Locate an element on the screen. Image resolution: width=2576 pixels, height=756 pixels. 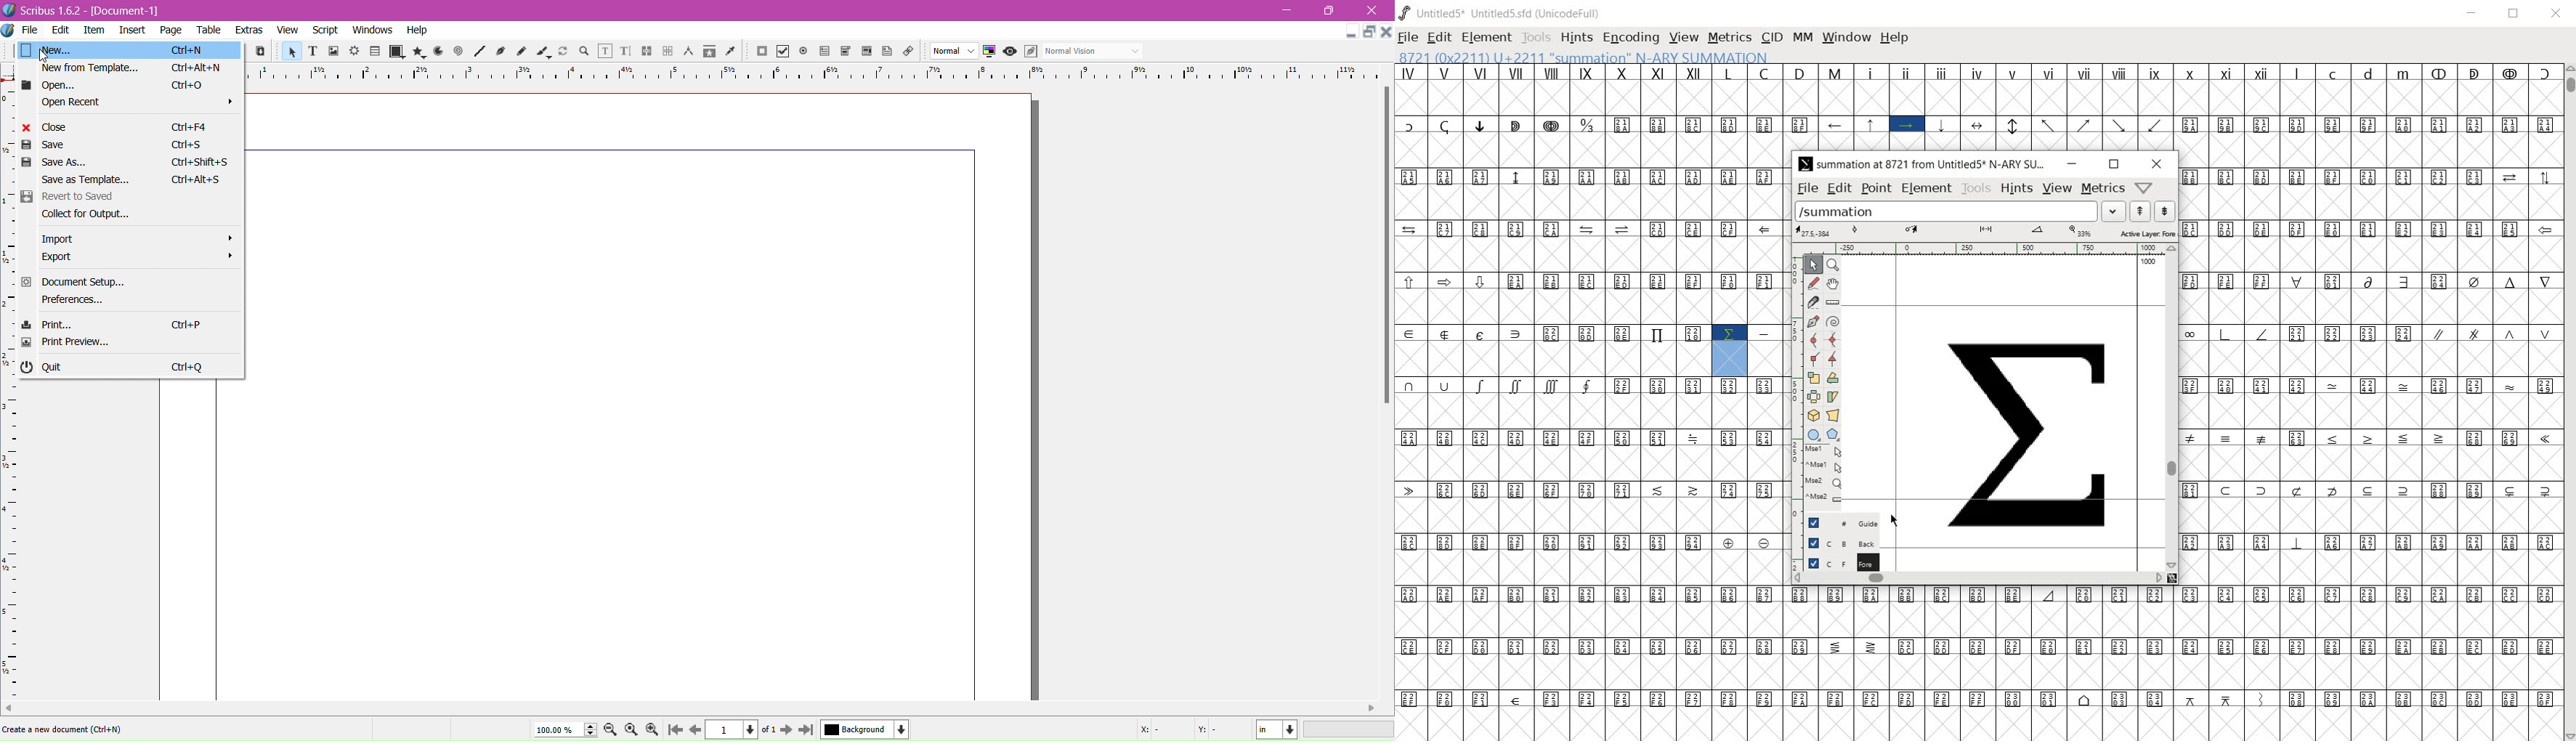
Export is located at coordinates (131, 258).